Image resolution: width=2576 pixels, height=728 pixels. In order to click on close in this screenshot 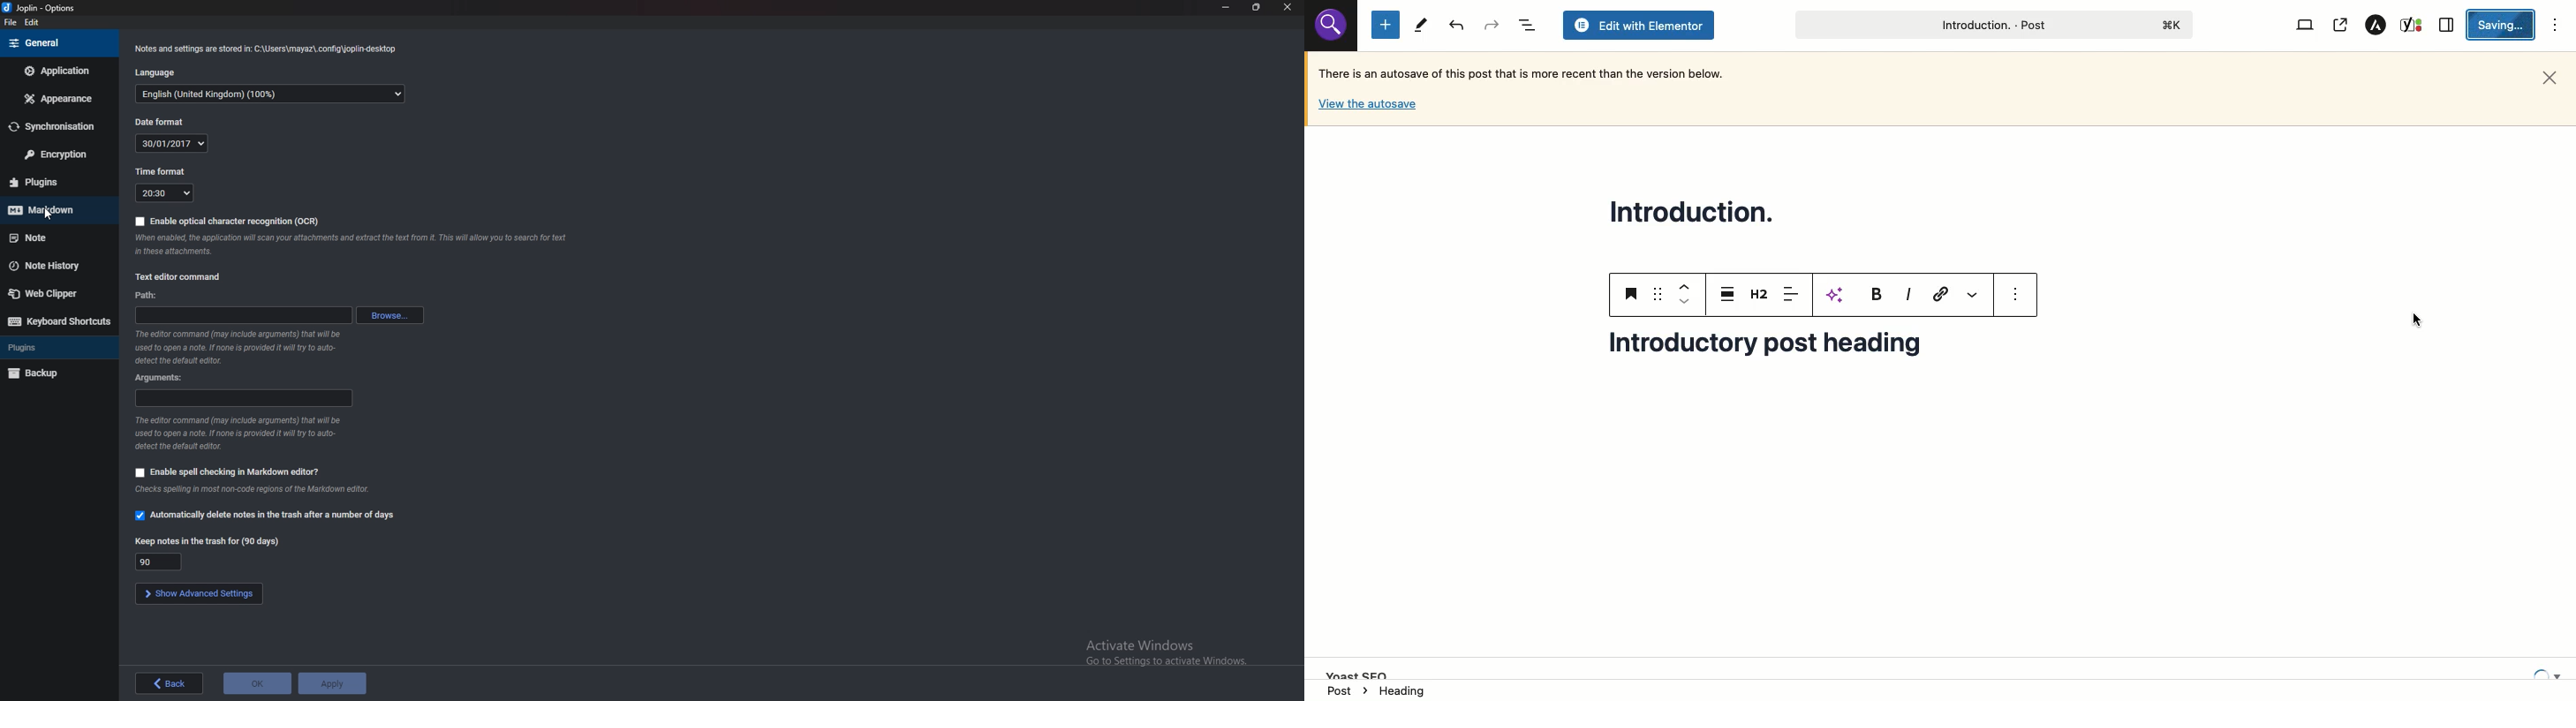, I will do `click(1290, 7)`.